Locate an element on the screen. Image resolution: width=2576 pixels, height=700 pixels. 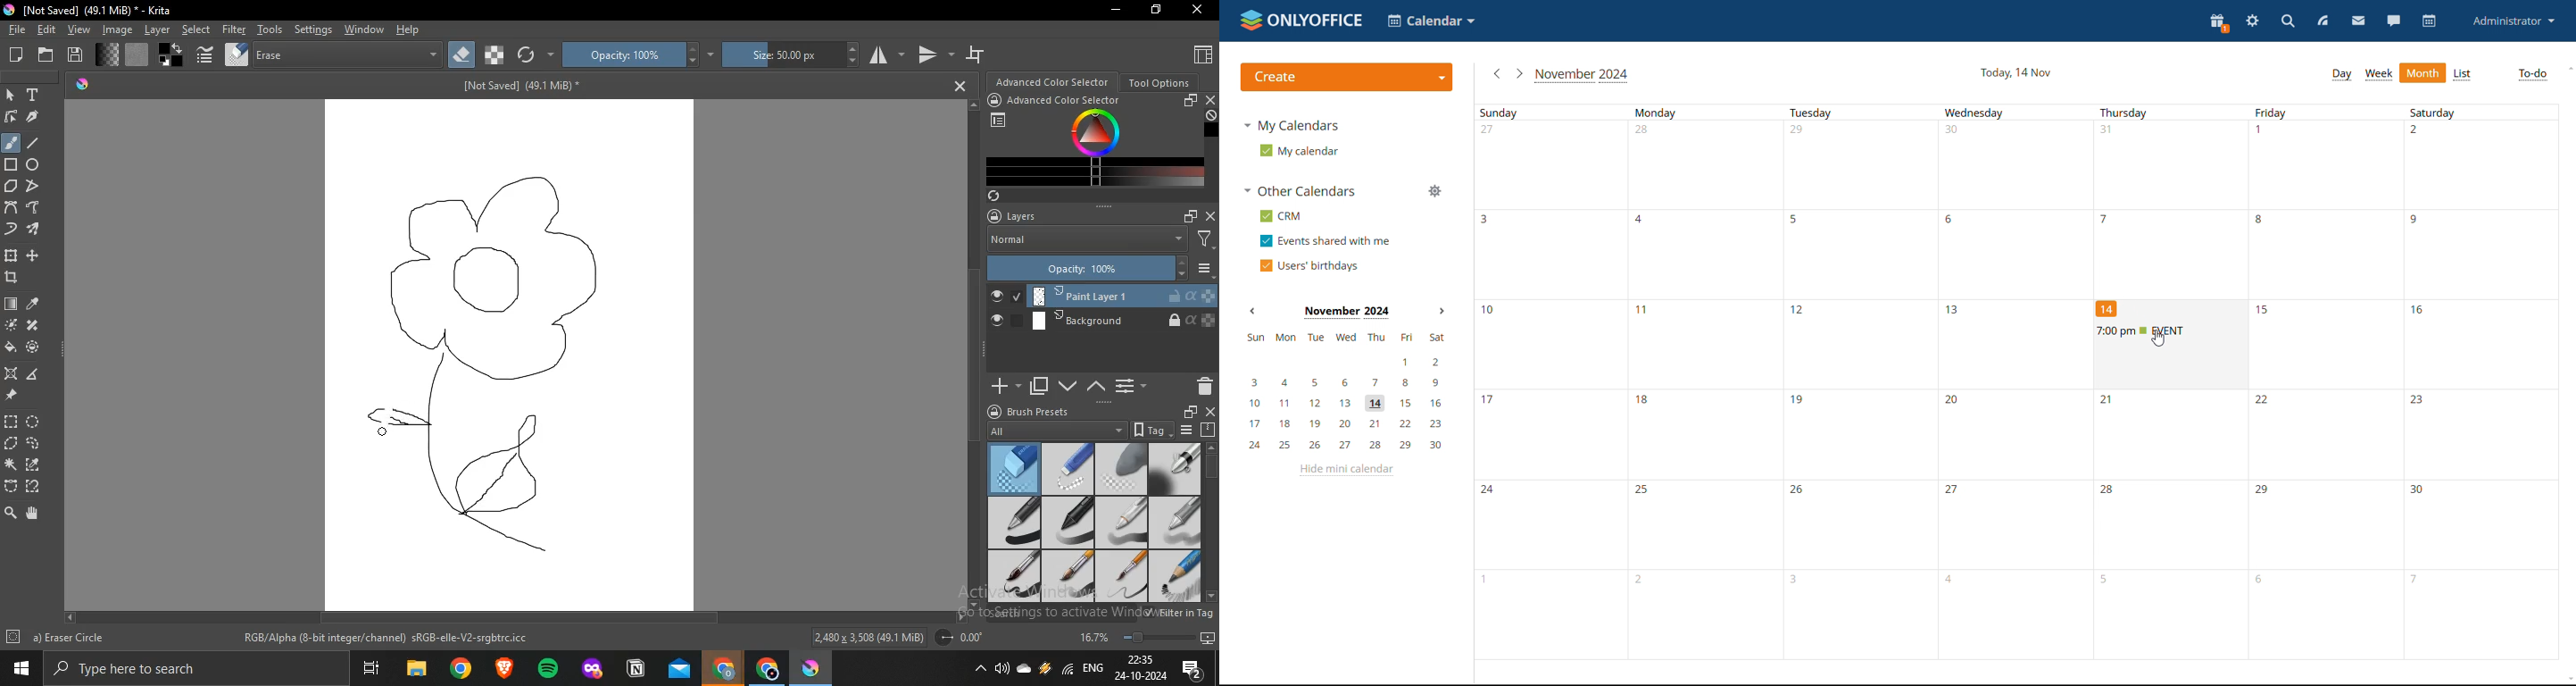
Paint layer is located at coordinates (1097, 293).